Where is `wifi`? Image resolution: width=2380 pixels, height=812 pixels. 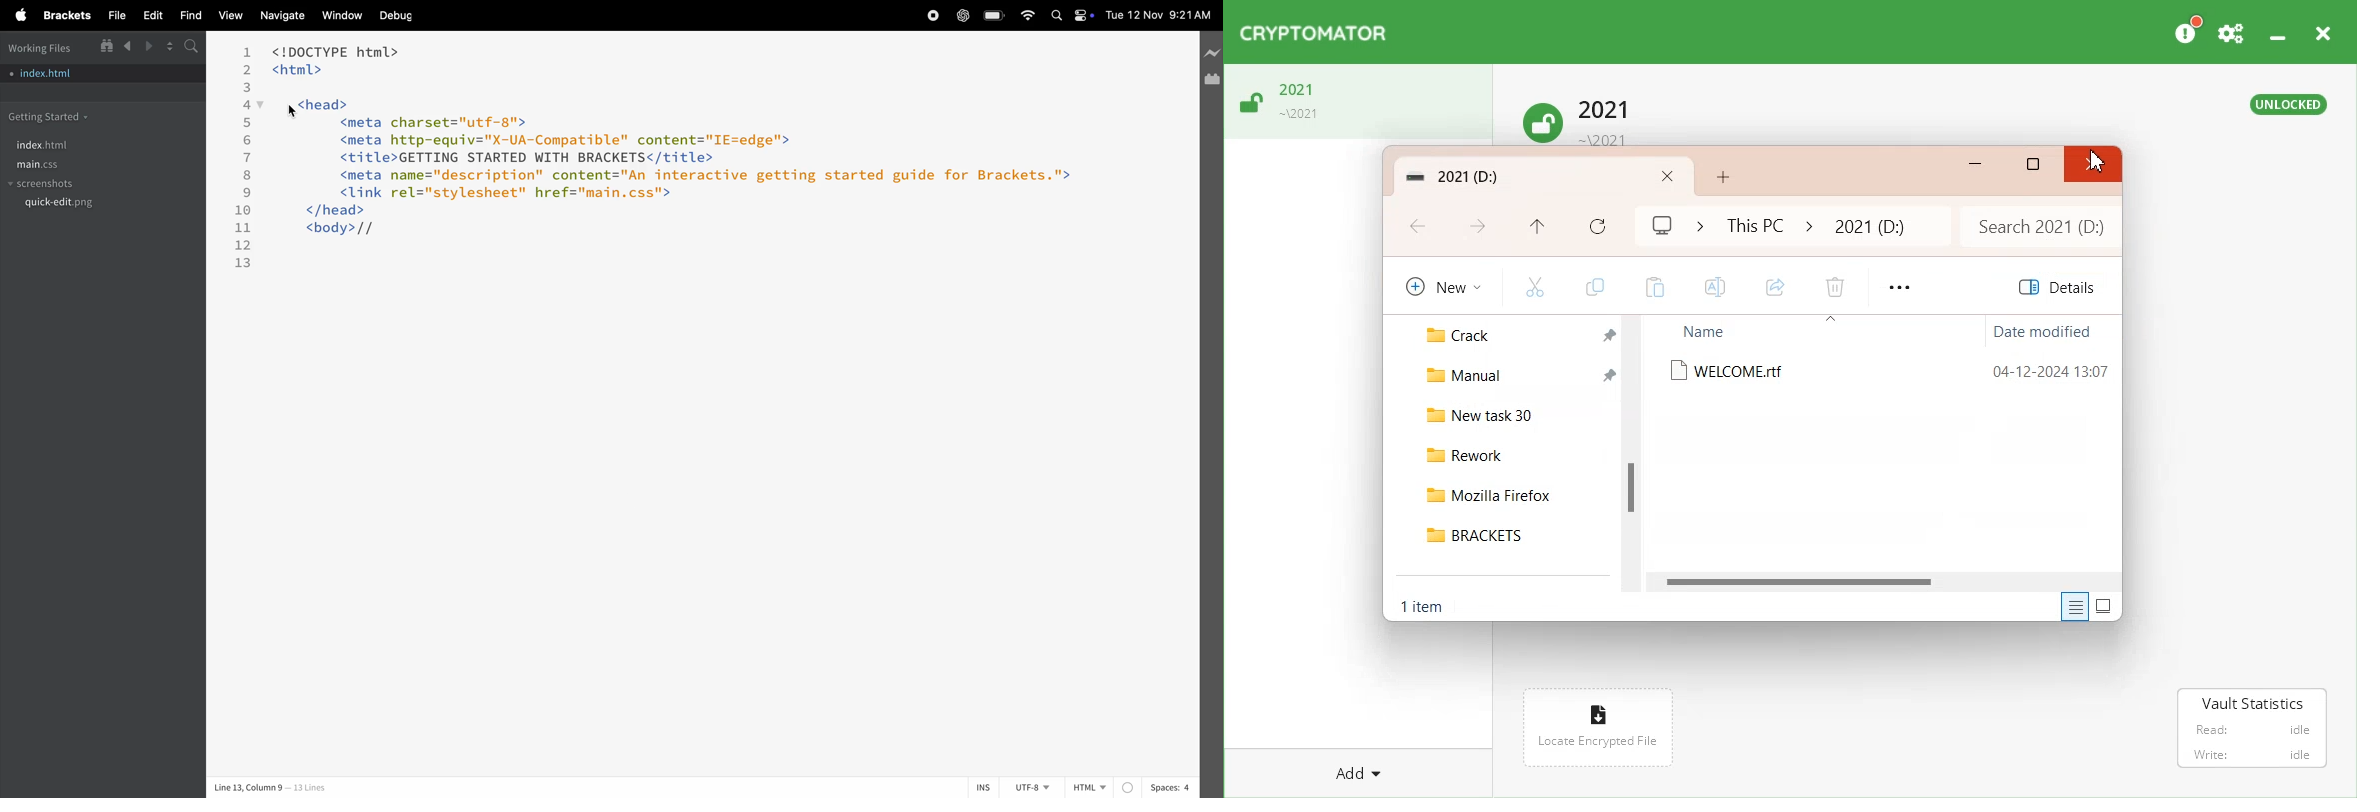 wifi is located at coordinates (1026, 14).